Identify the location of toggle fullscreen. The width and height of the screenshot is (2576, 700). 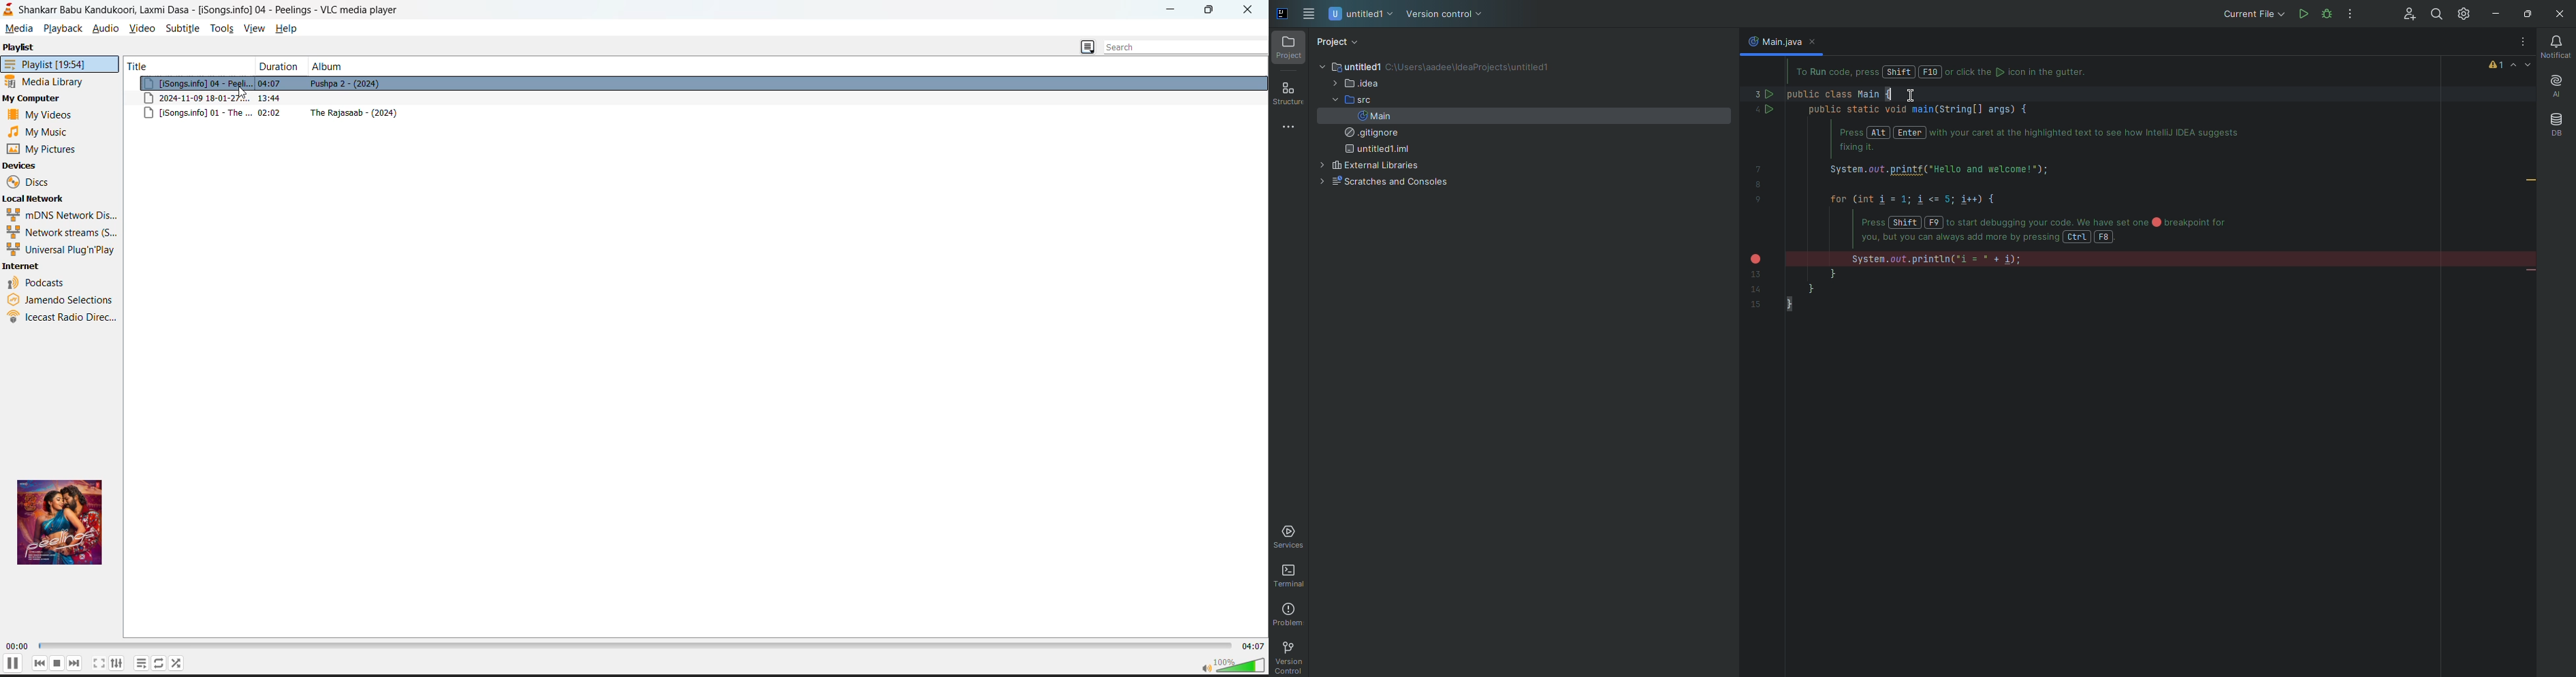
(99, 664).